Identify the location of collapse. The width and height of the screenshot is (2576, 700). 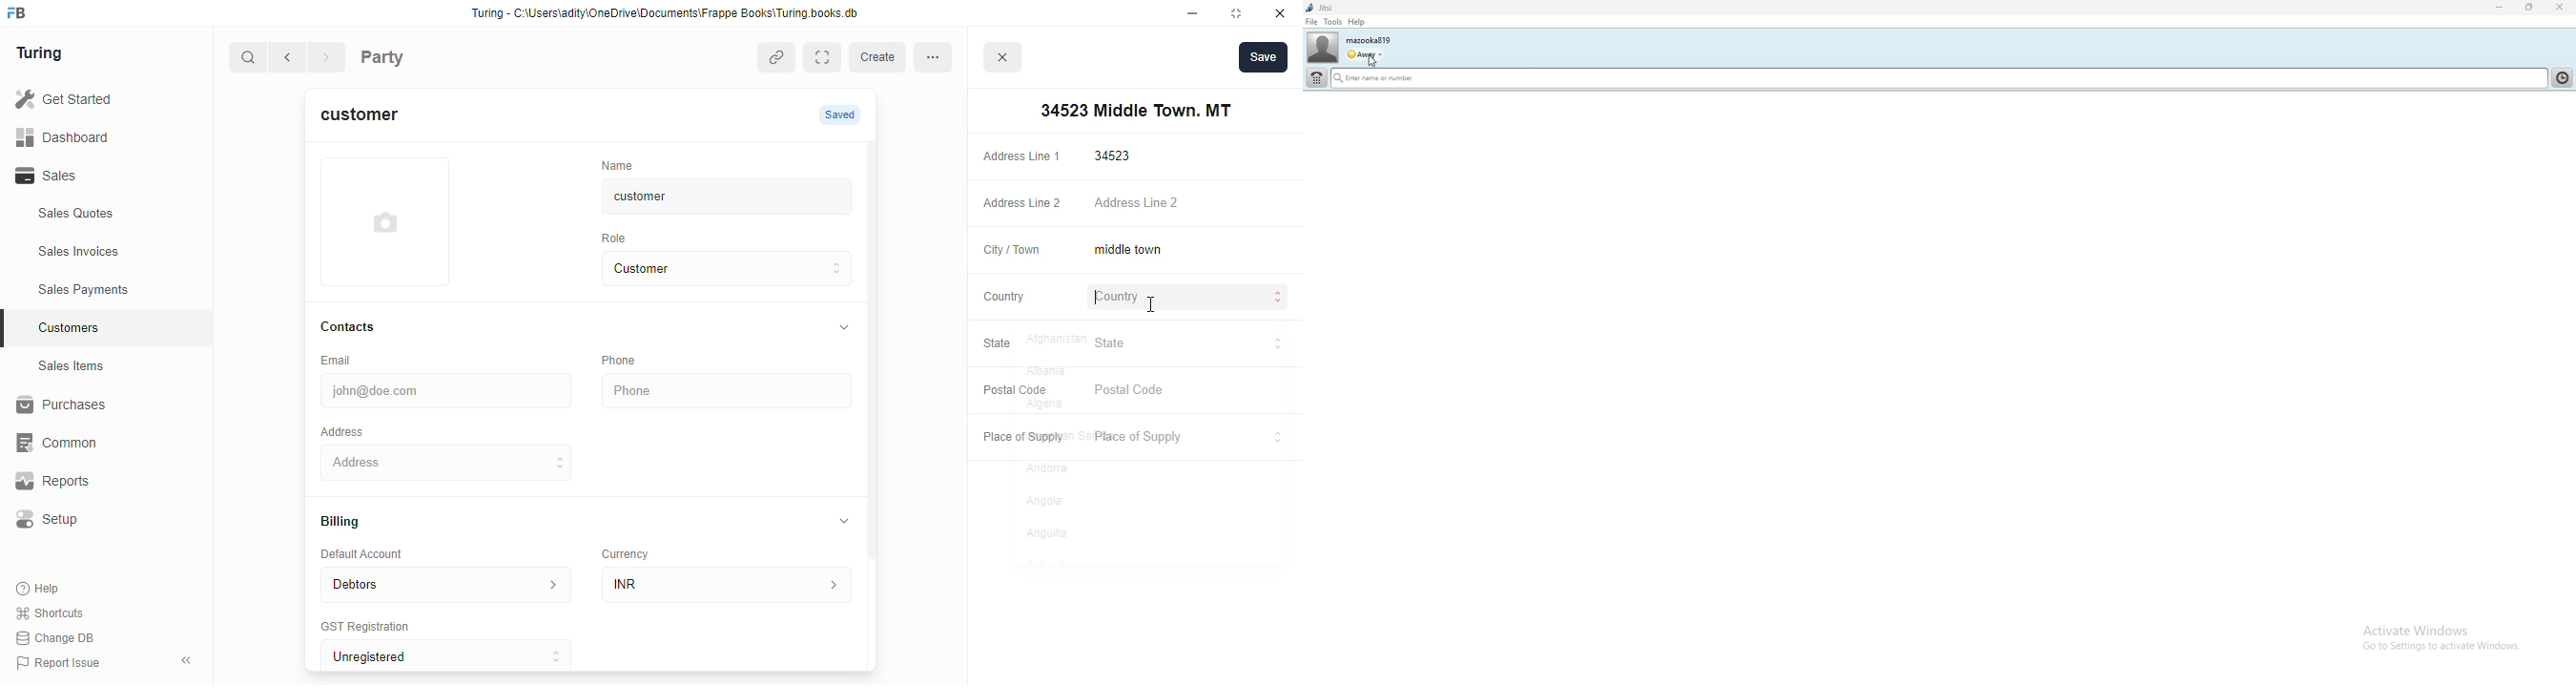
(845, 520).